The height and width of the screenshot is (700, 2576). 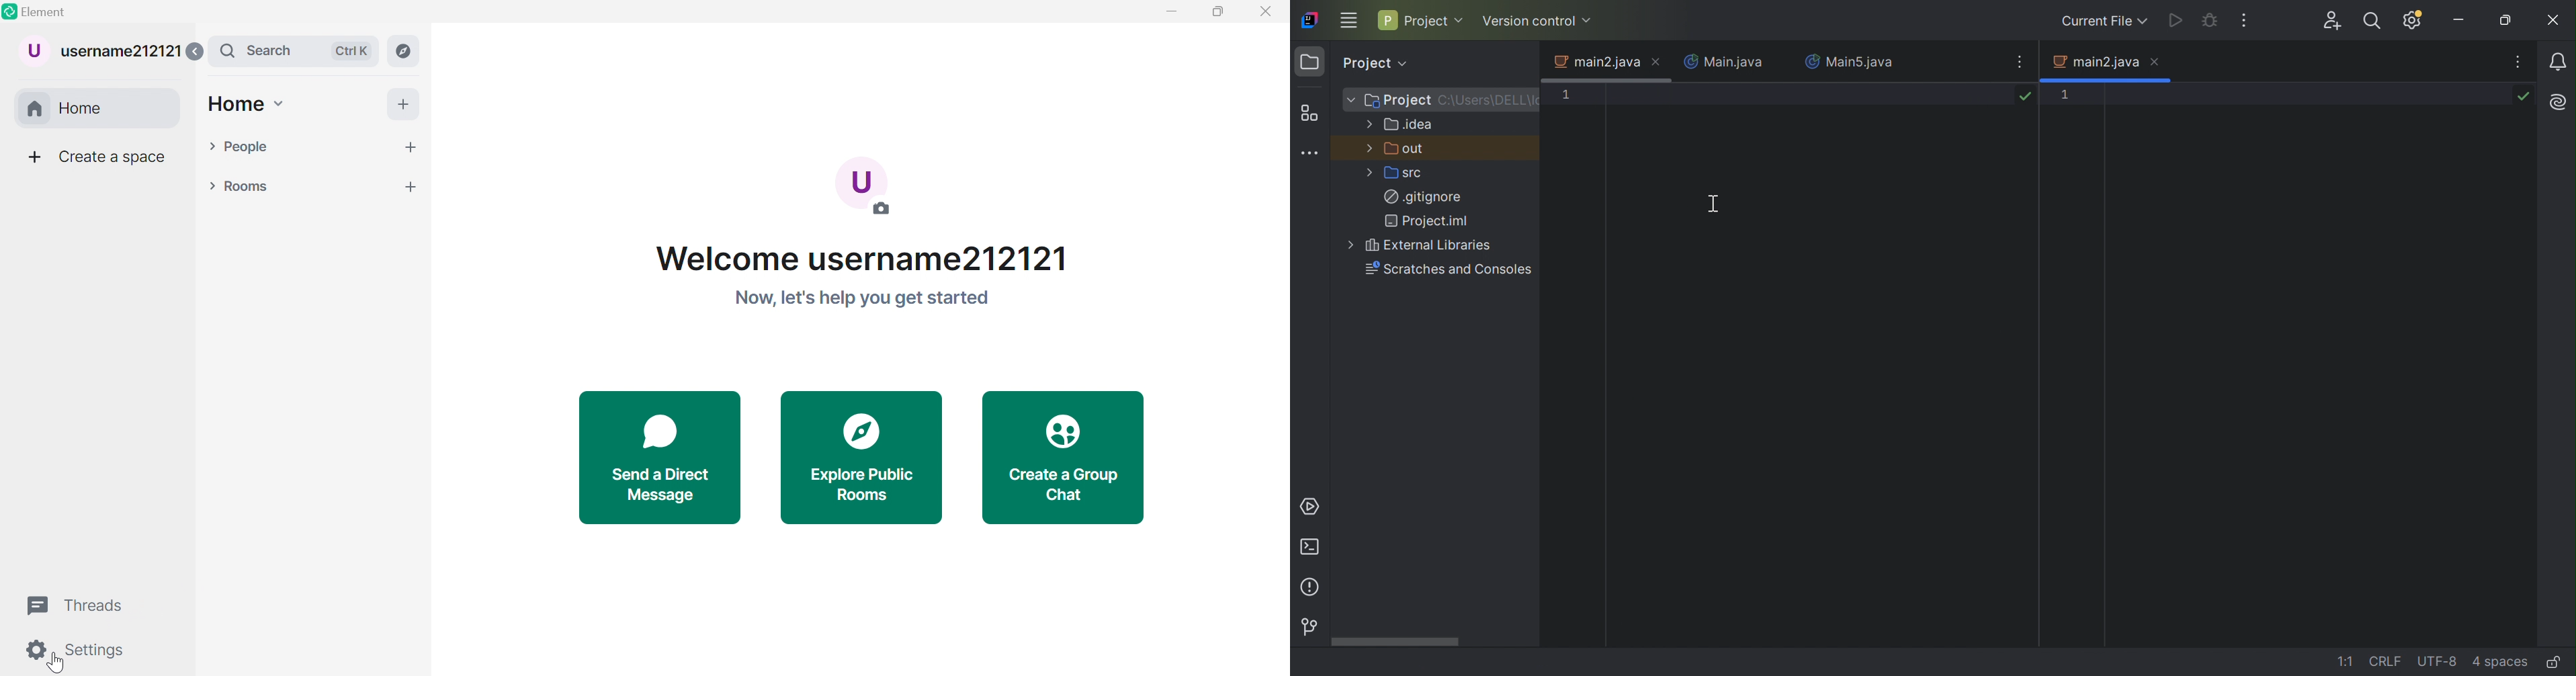 I want to click on Rooms, so click(x=238, y=187).